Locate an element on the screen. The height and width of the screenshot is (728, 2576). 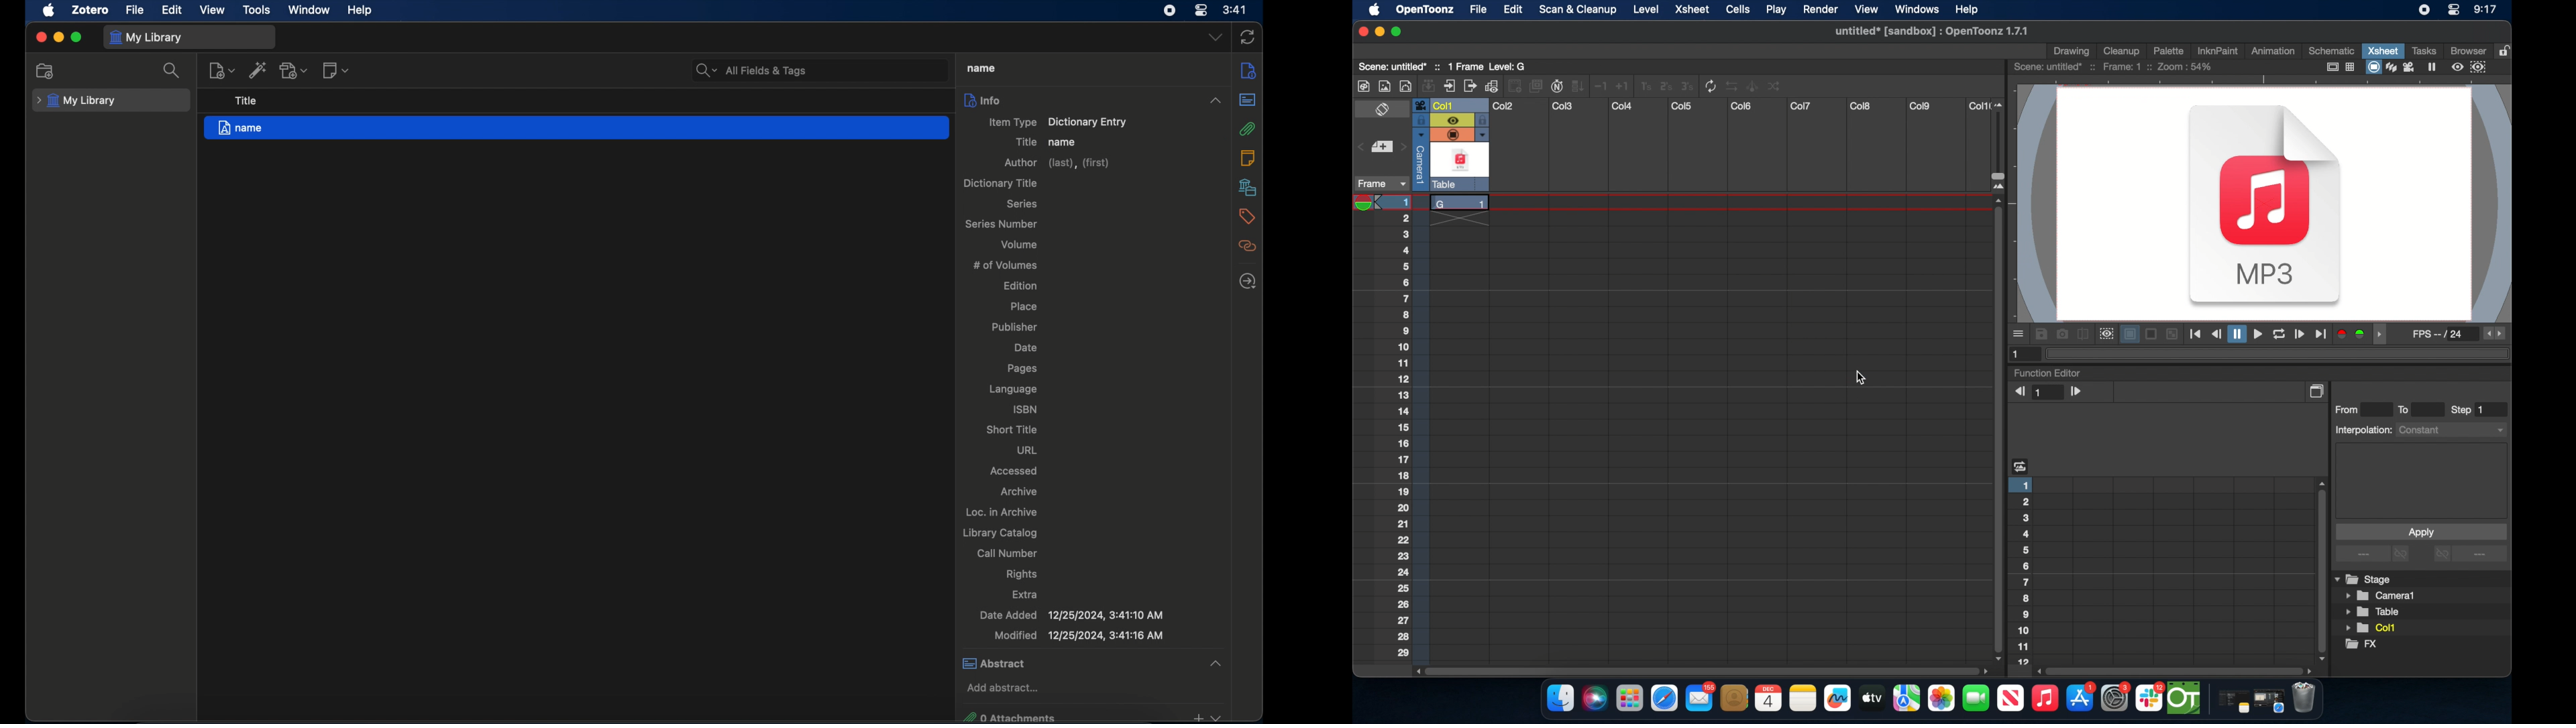
render is located at coordinates (1821, 10).